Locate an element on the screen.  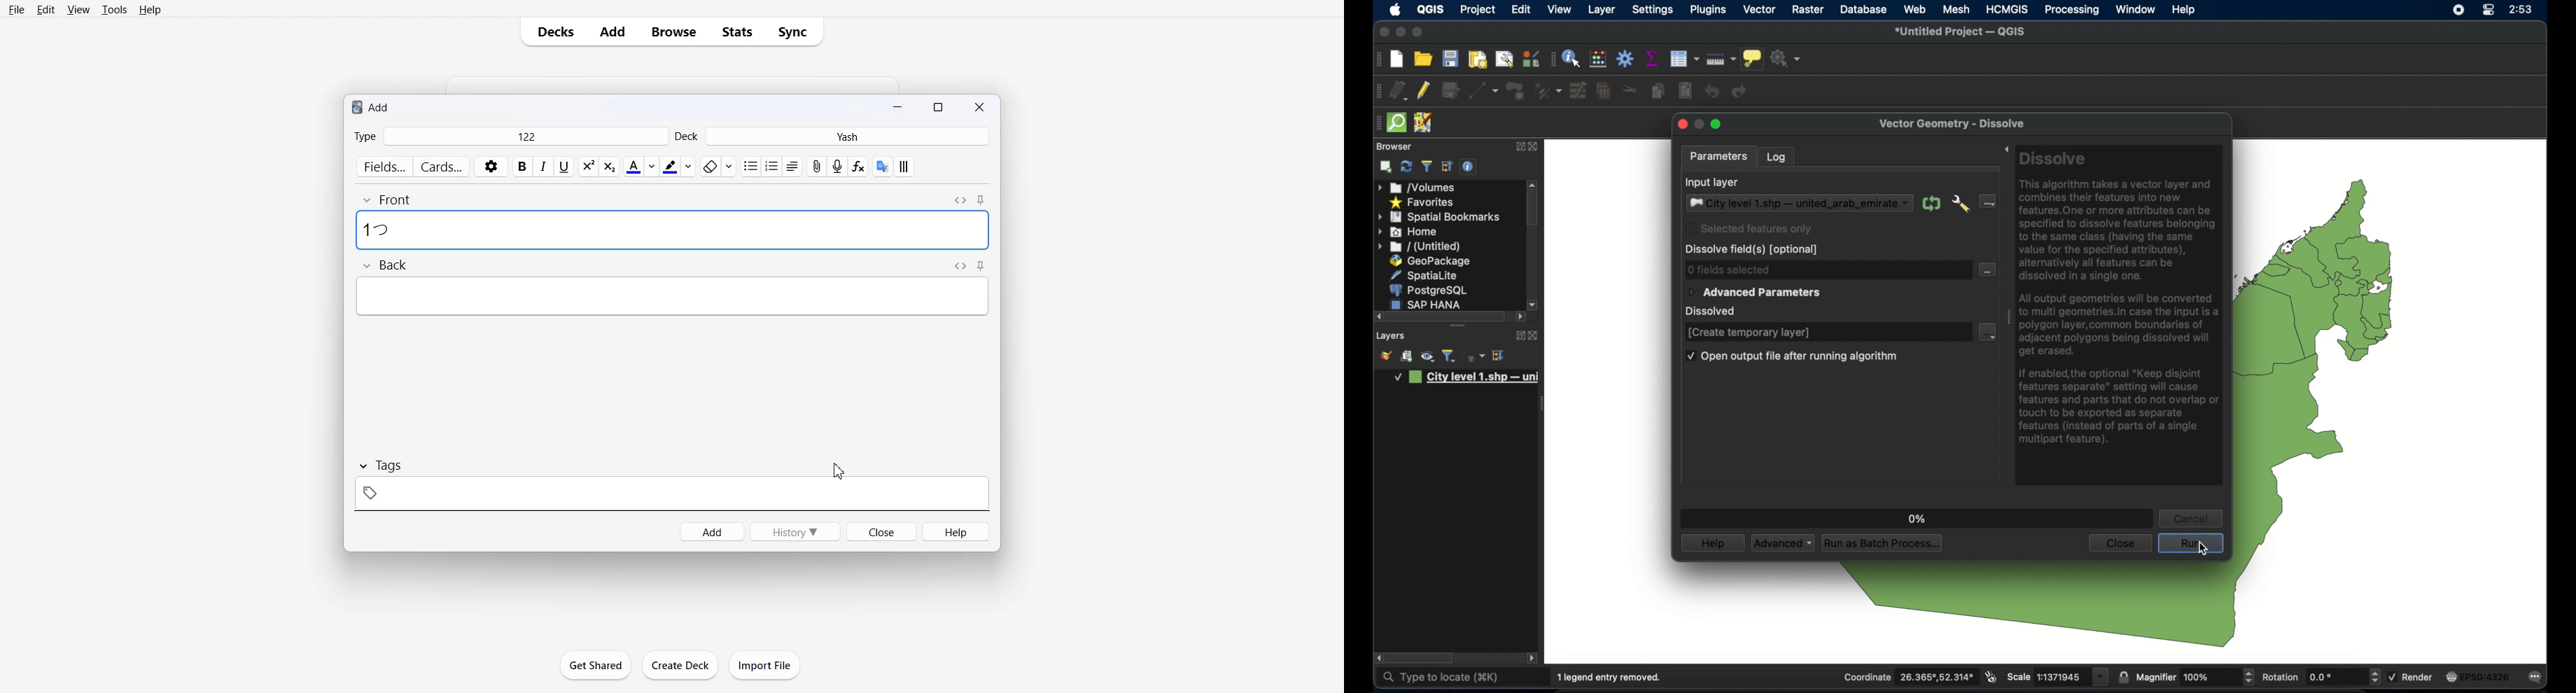
typing space is located at coordinates (671, 296).